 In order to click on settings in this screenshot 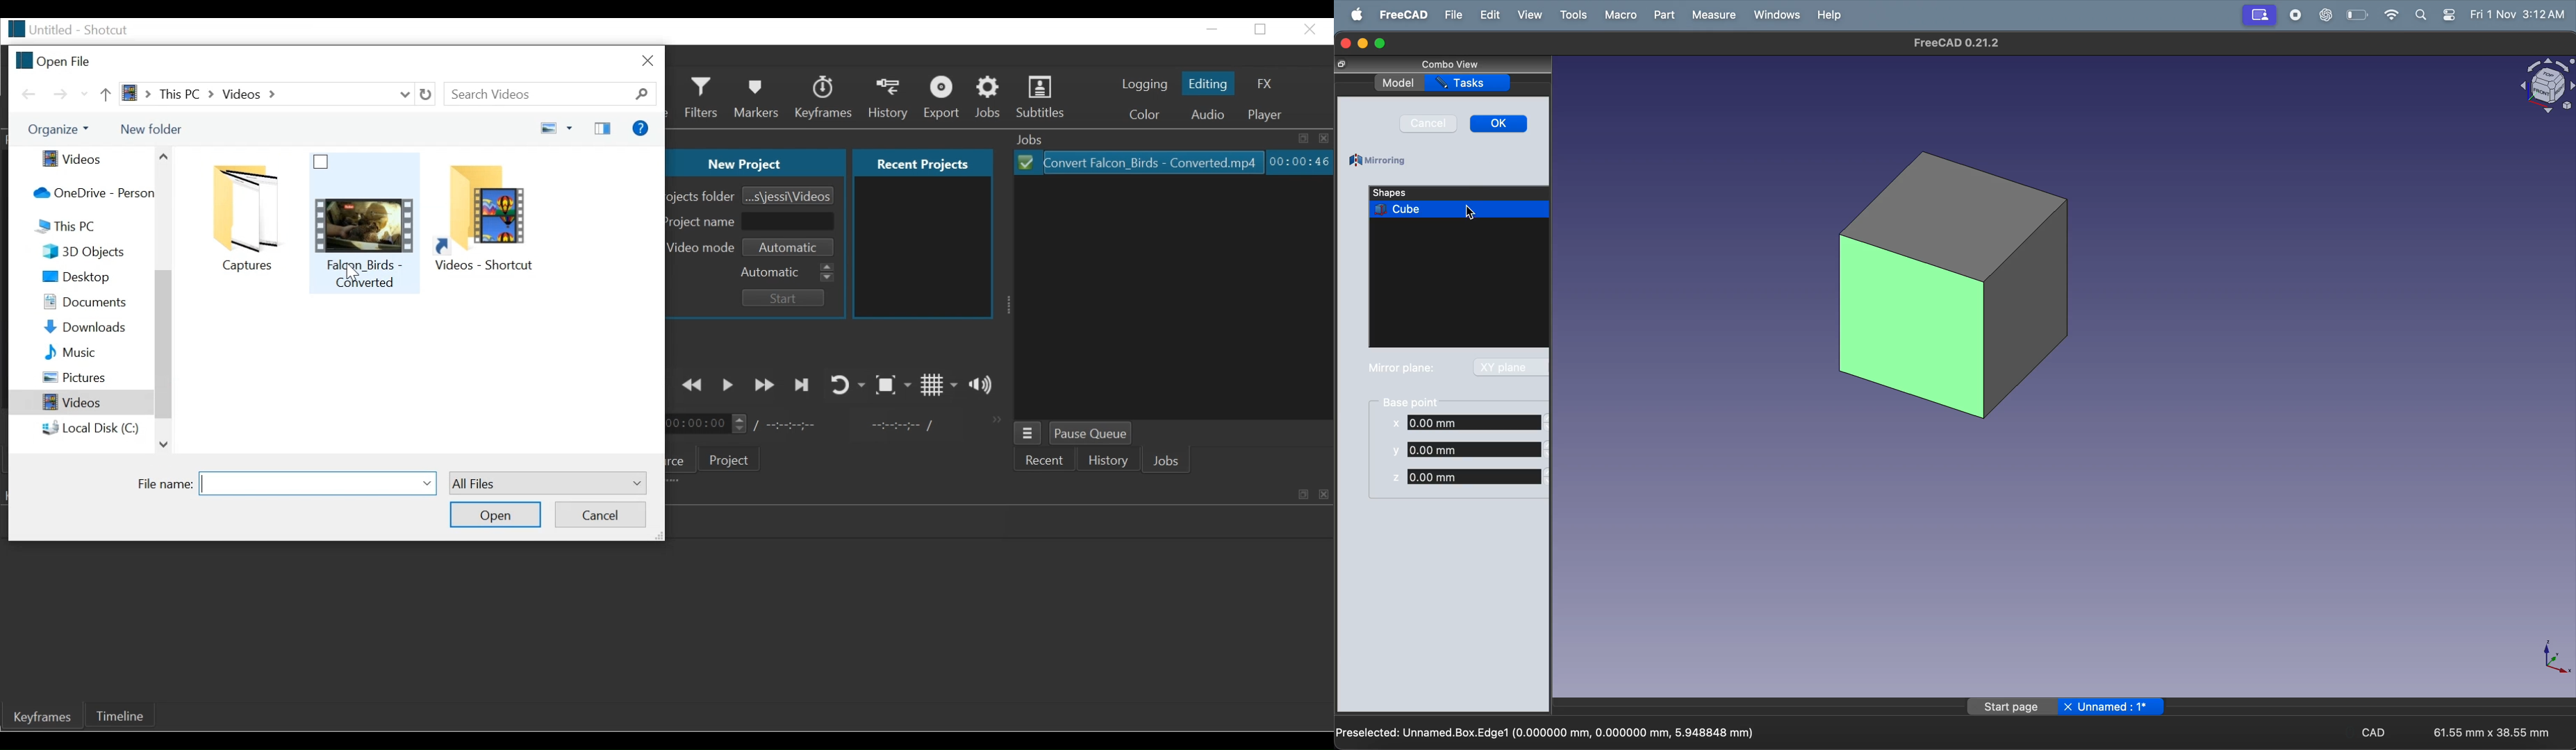, I will do `click(2447, 15)`.